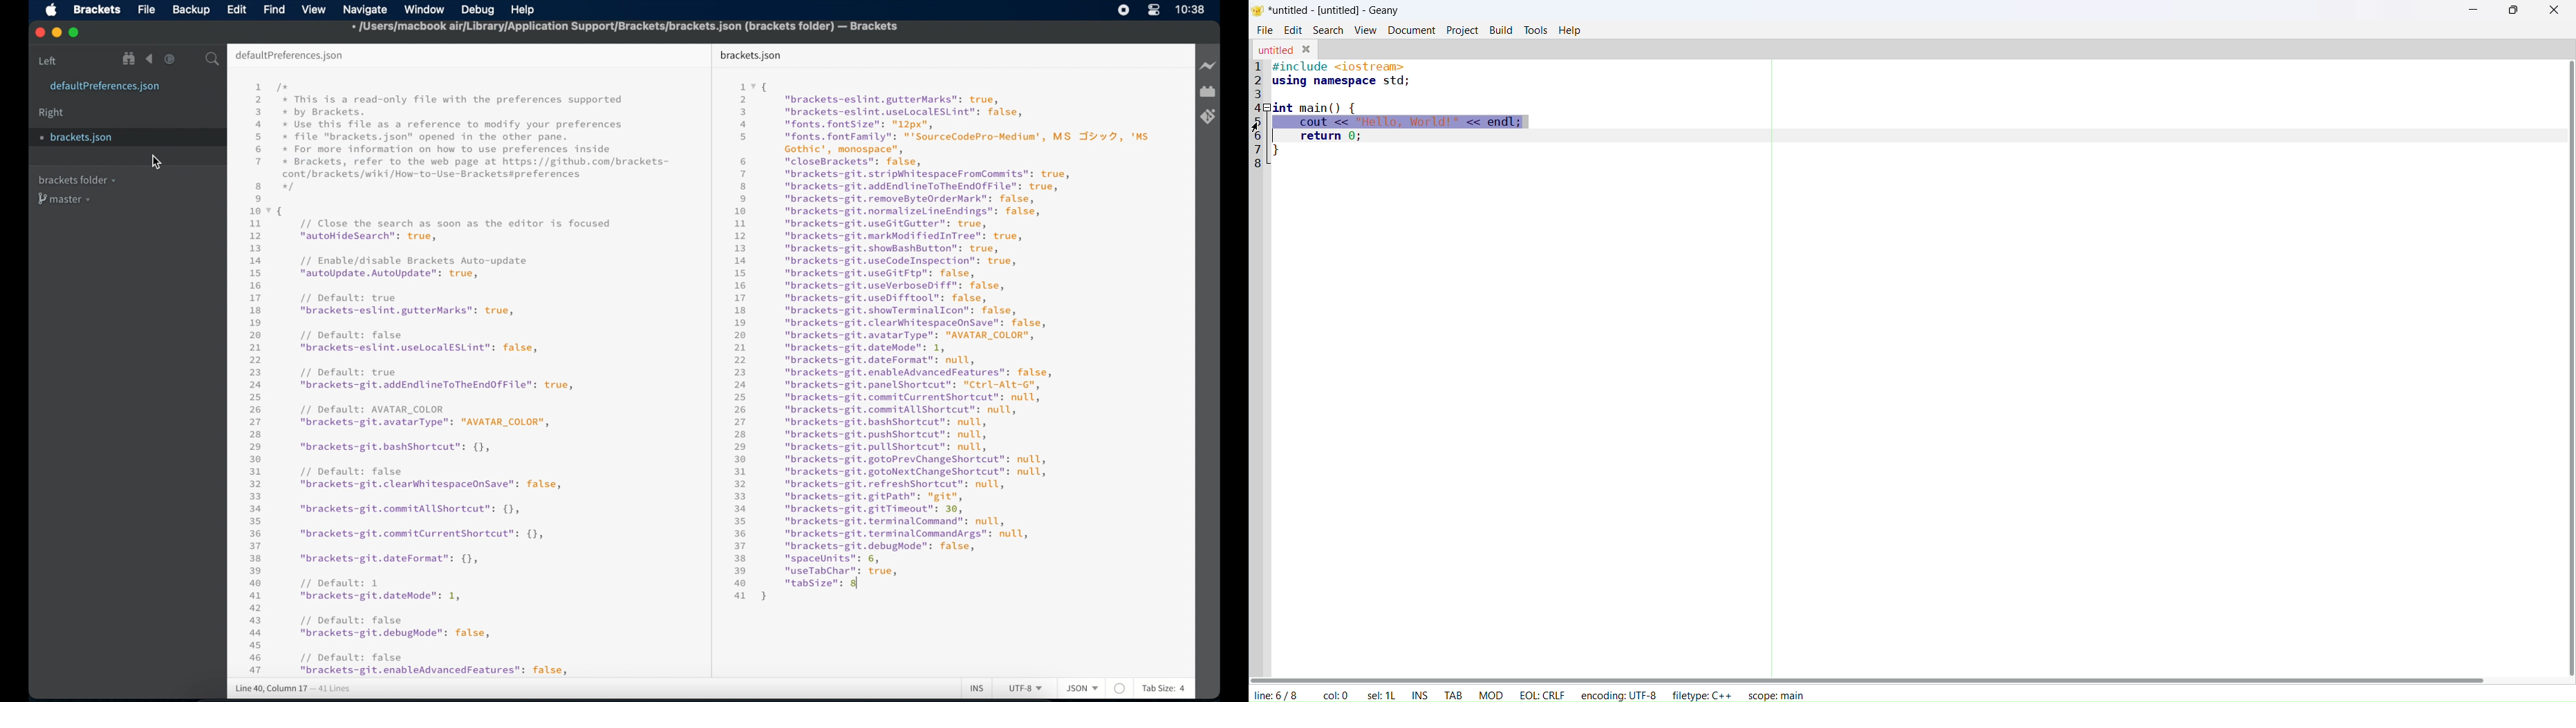 Image resolution: width=2576 pixels, height=728 pixels. I want to click on cursor, so click(1258, 127).